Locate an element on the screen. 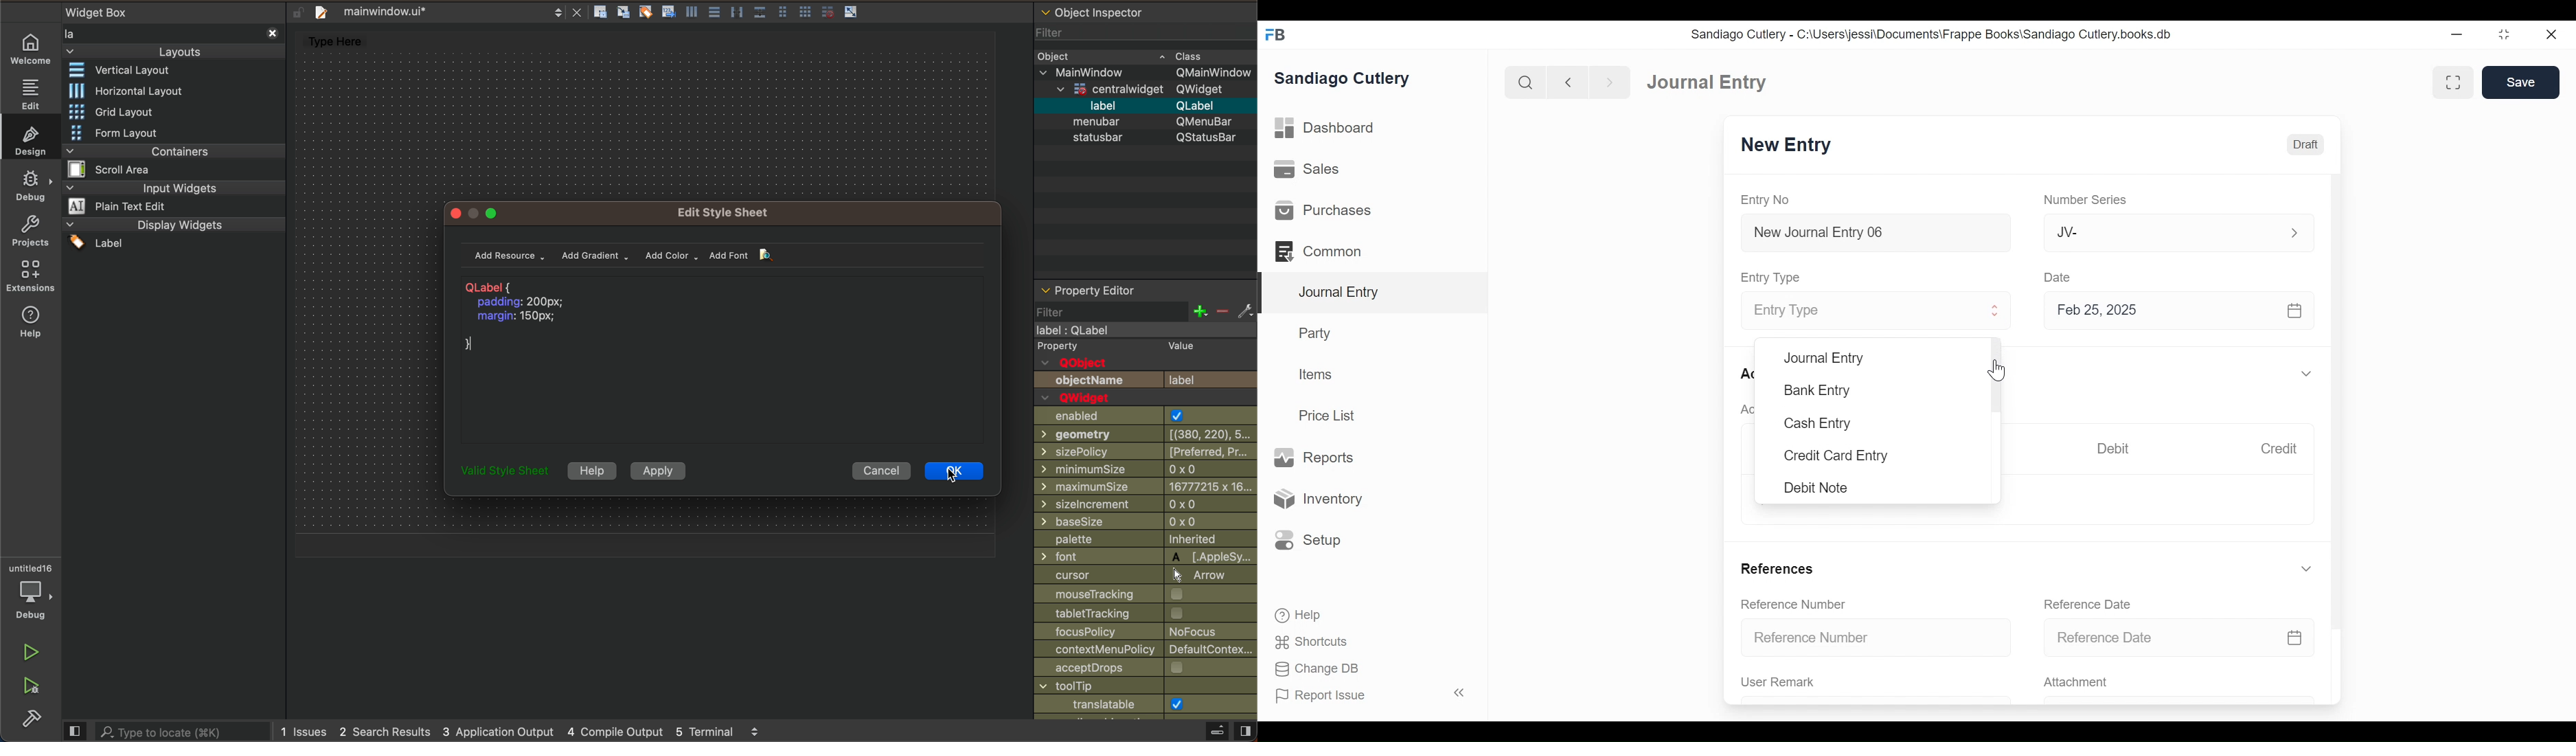 This screenshot has height=756, width=2576. Entry No is located at coordinates (1766, 201).